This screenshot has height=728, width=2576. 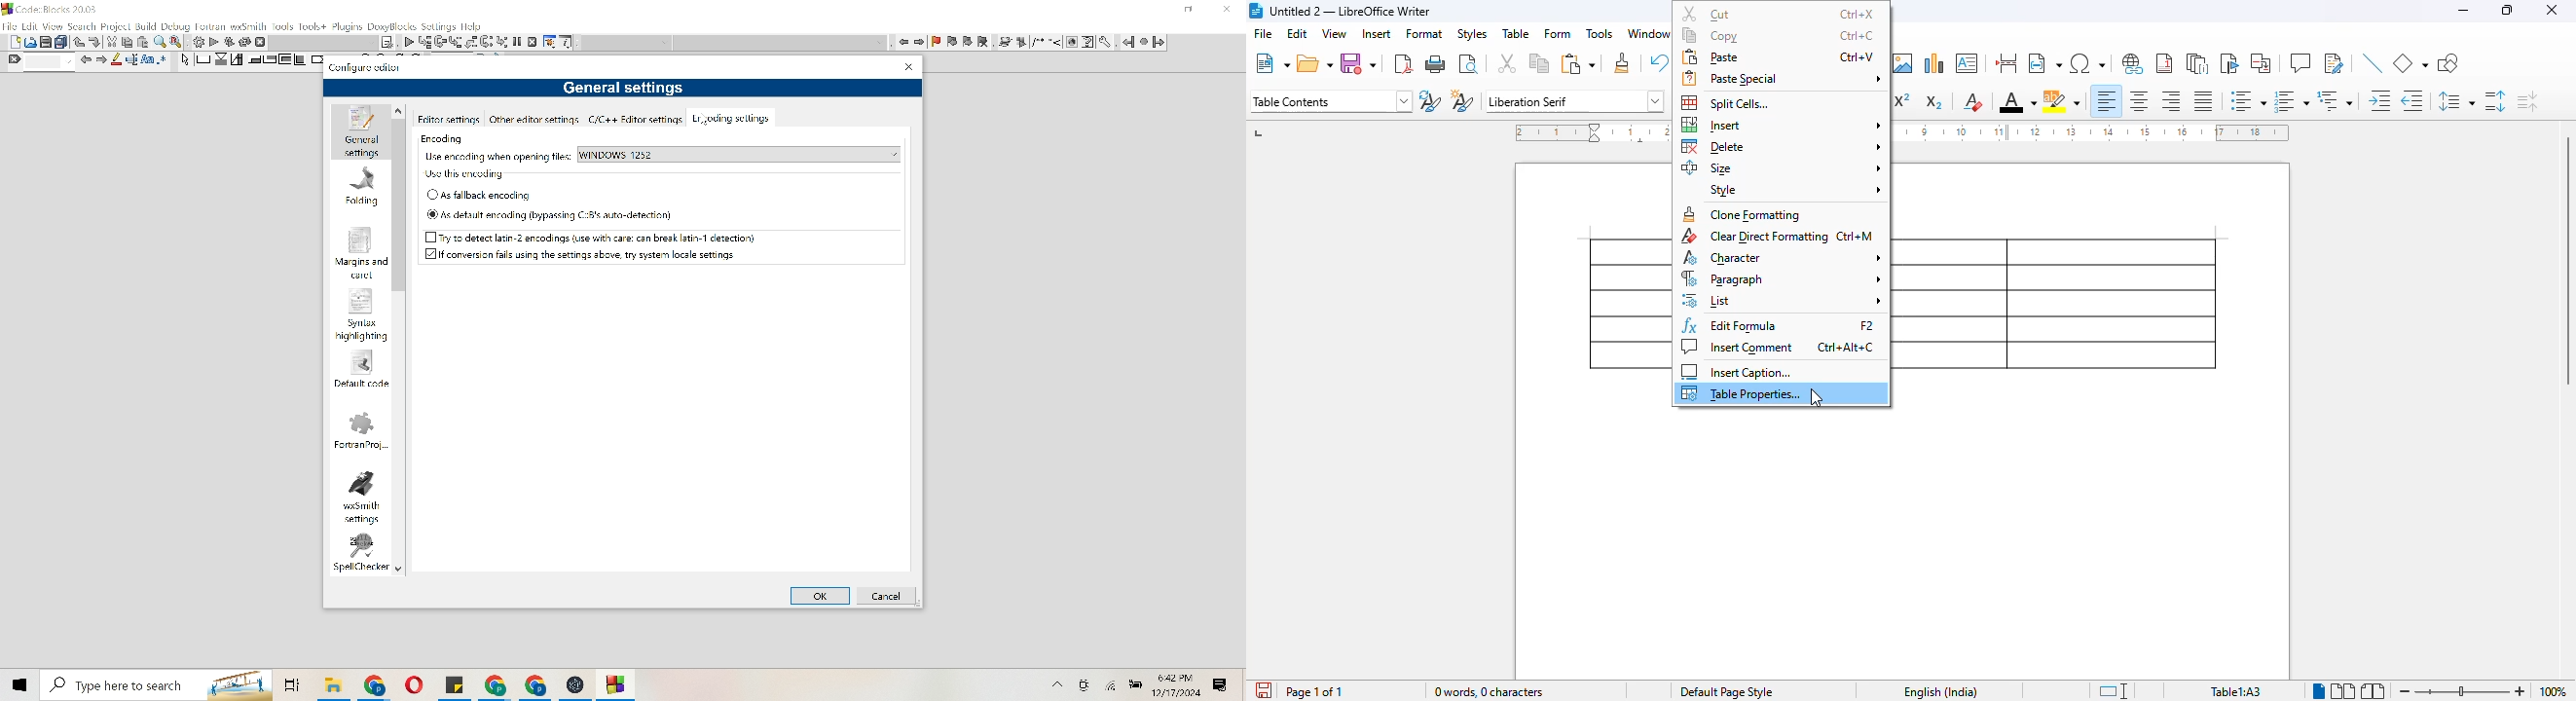 I want to click on form, so click(x=1559, y=34).